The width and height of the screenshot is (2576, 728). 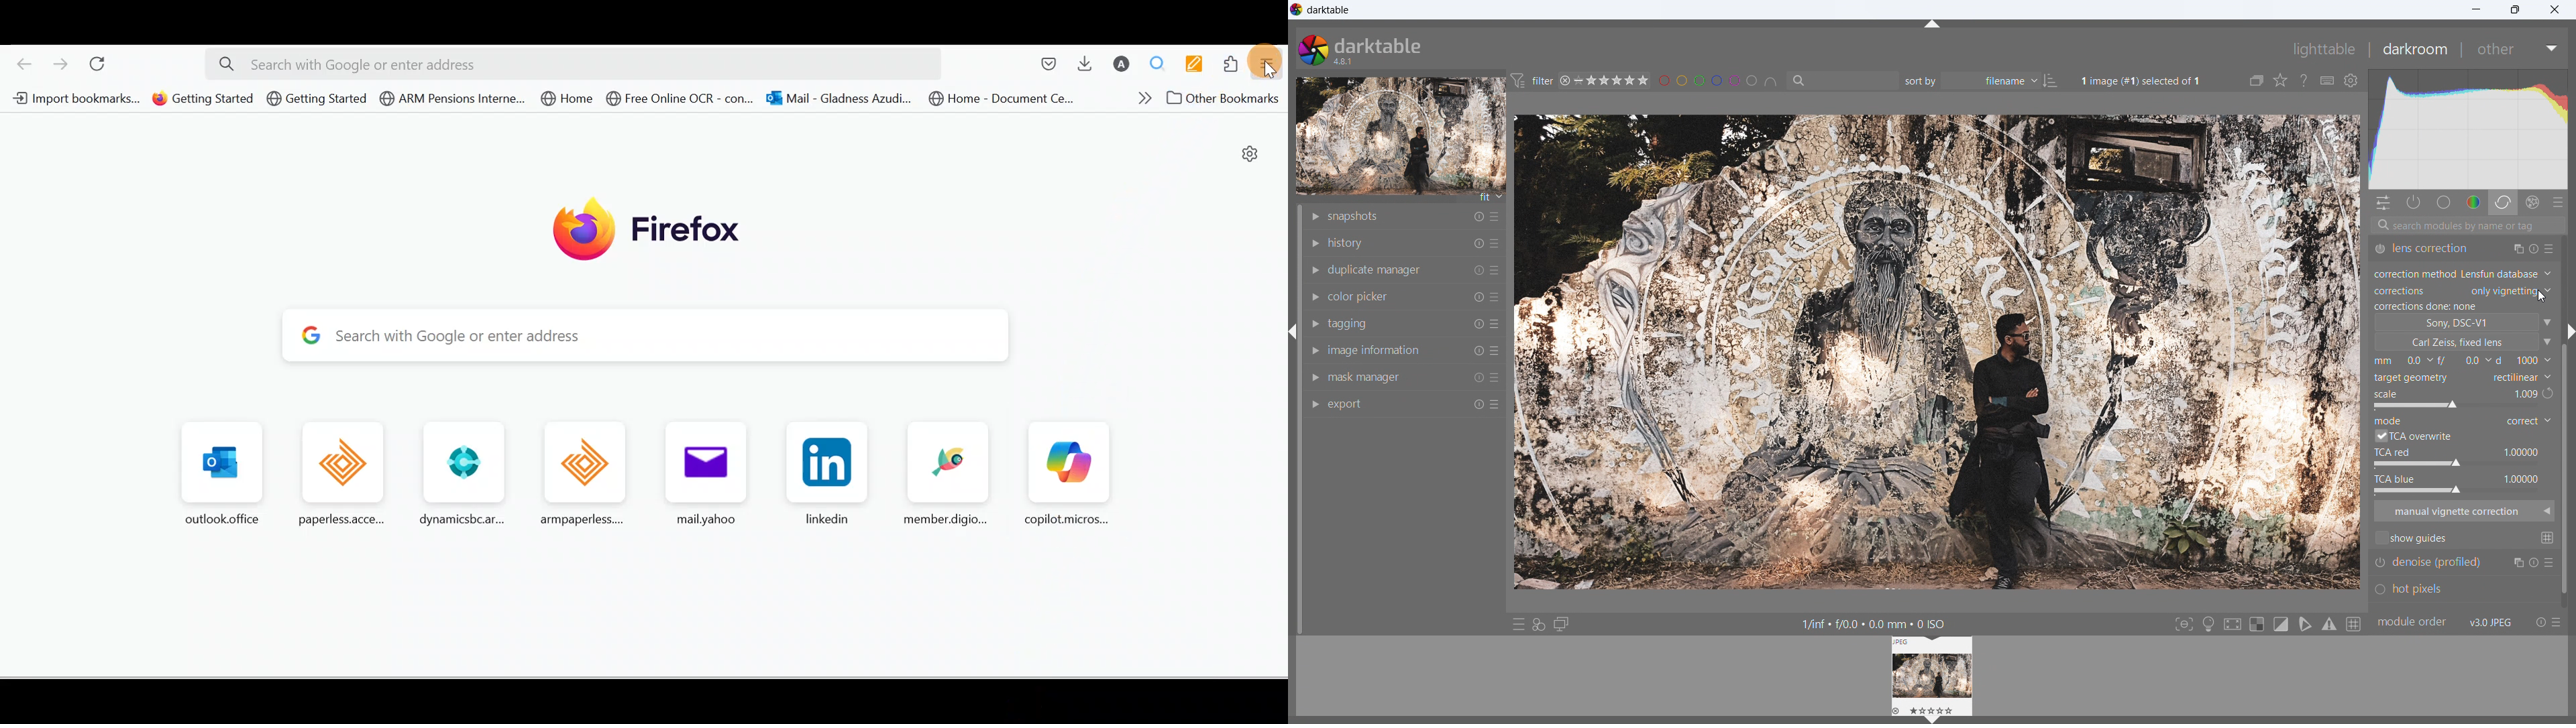 I want to click on global preferences, so click(x=2351, y=80).